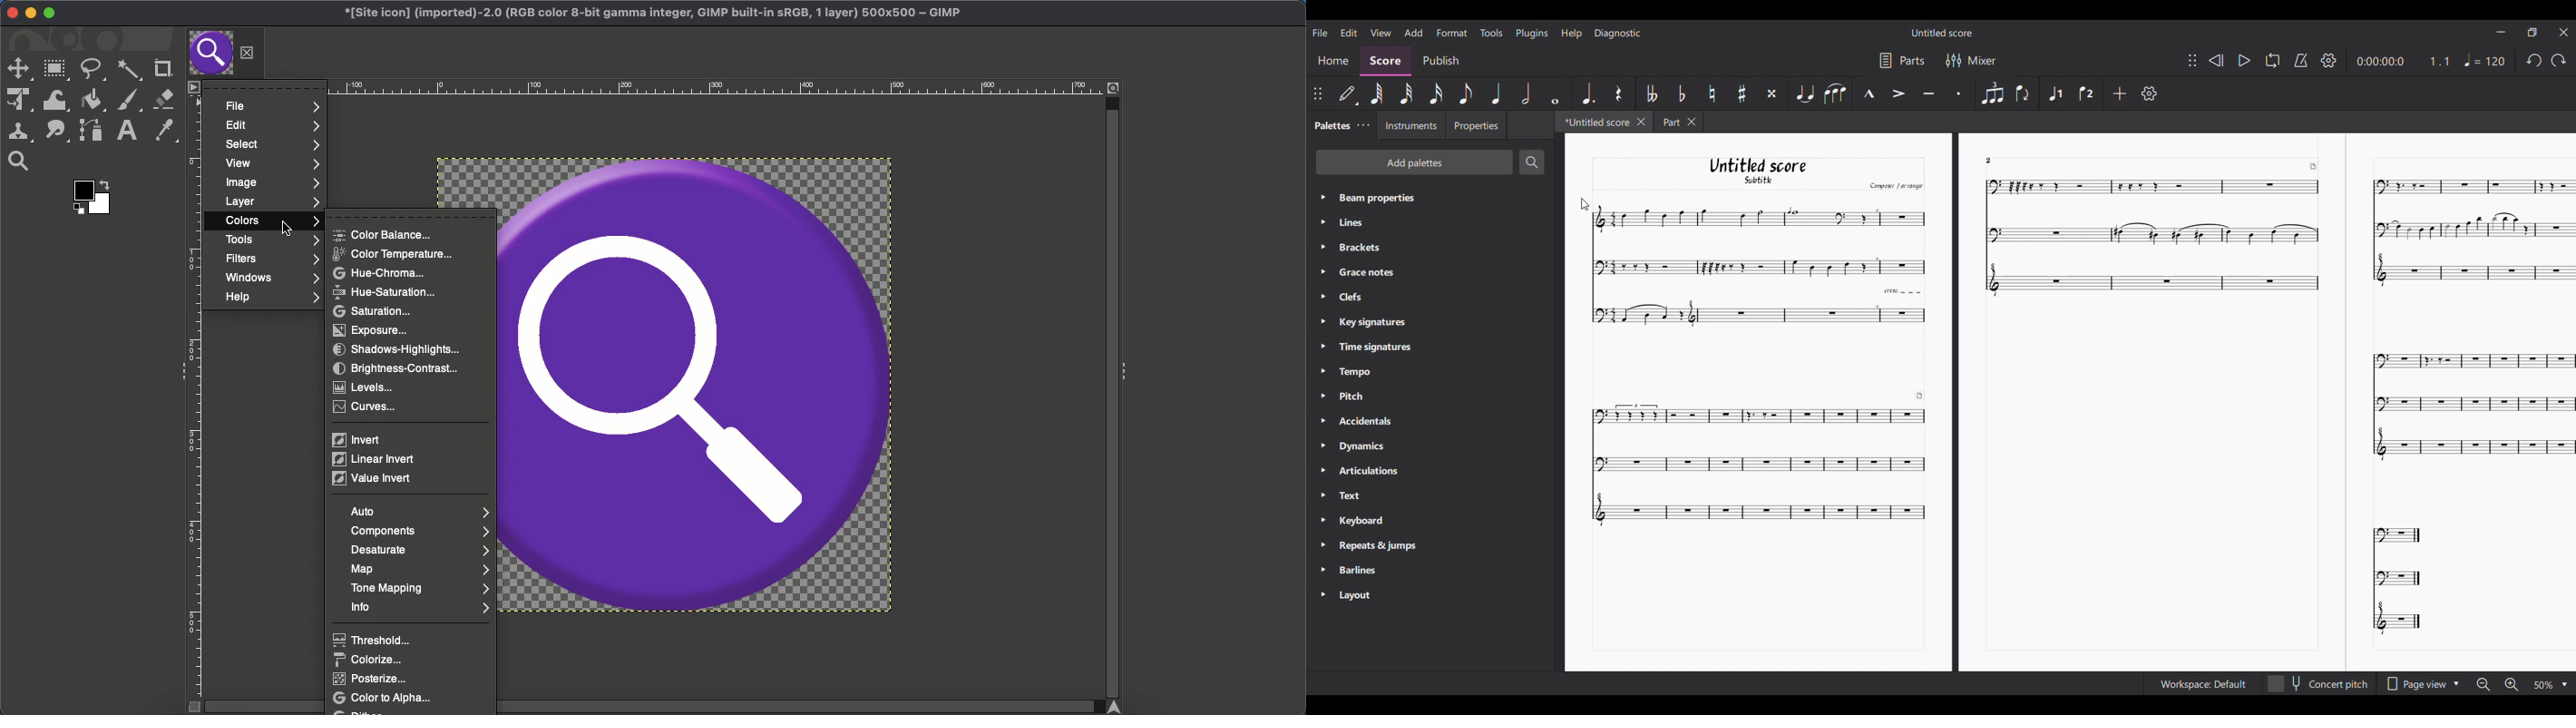  What do you see at coordinates (93, 196) in the screenshot?
I see `Color` at bounding box center [93, 196].